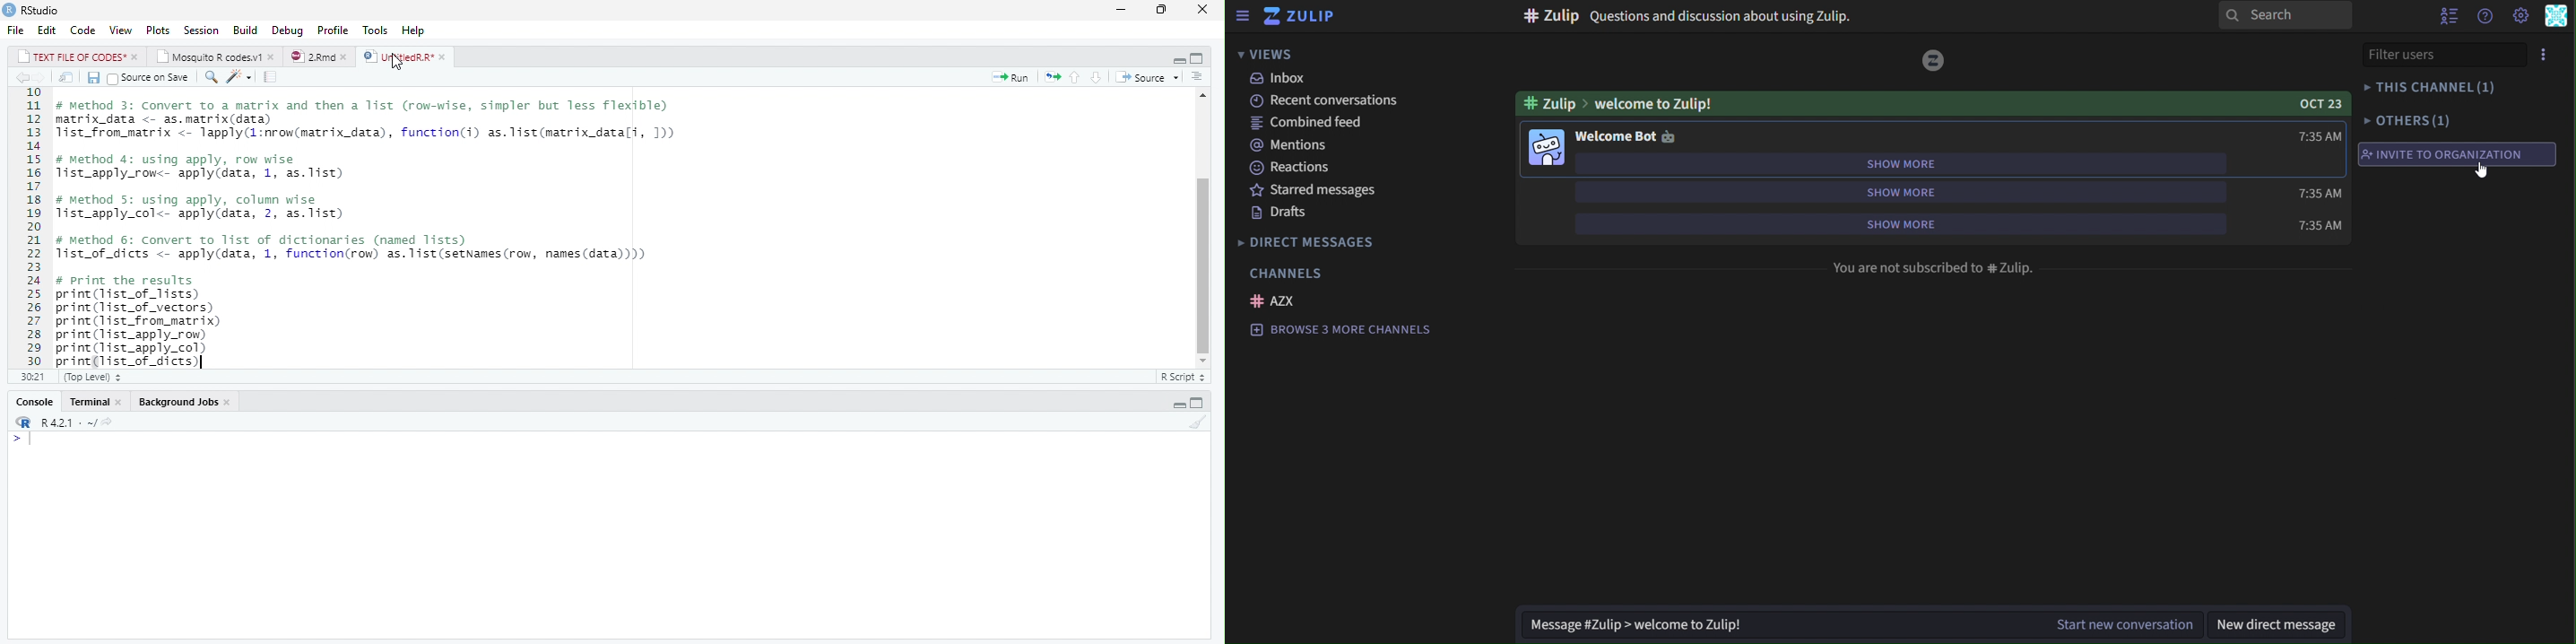 This screenshot has height=644, width=2576. What do you see at coordinates (319, 57) in the screenshot?
I see `2.Rmd` at bounding box center [319, 57].